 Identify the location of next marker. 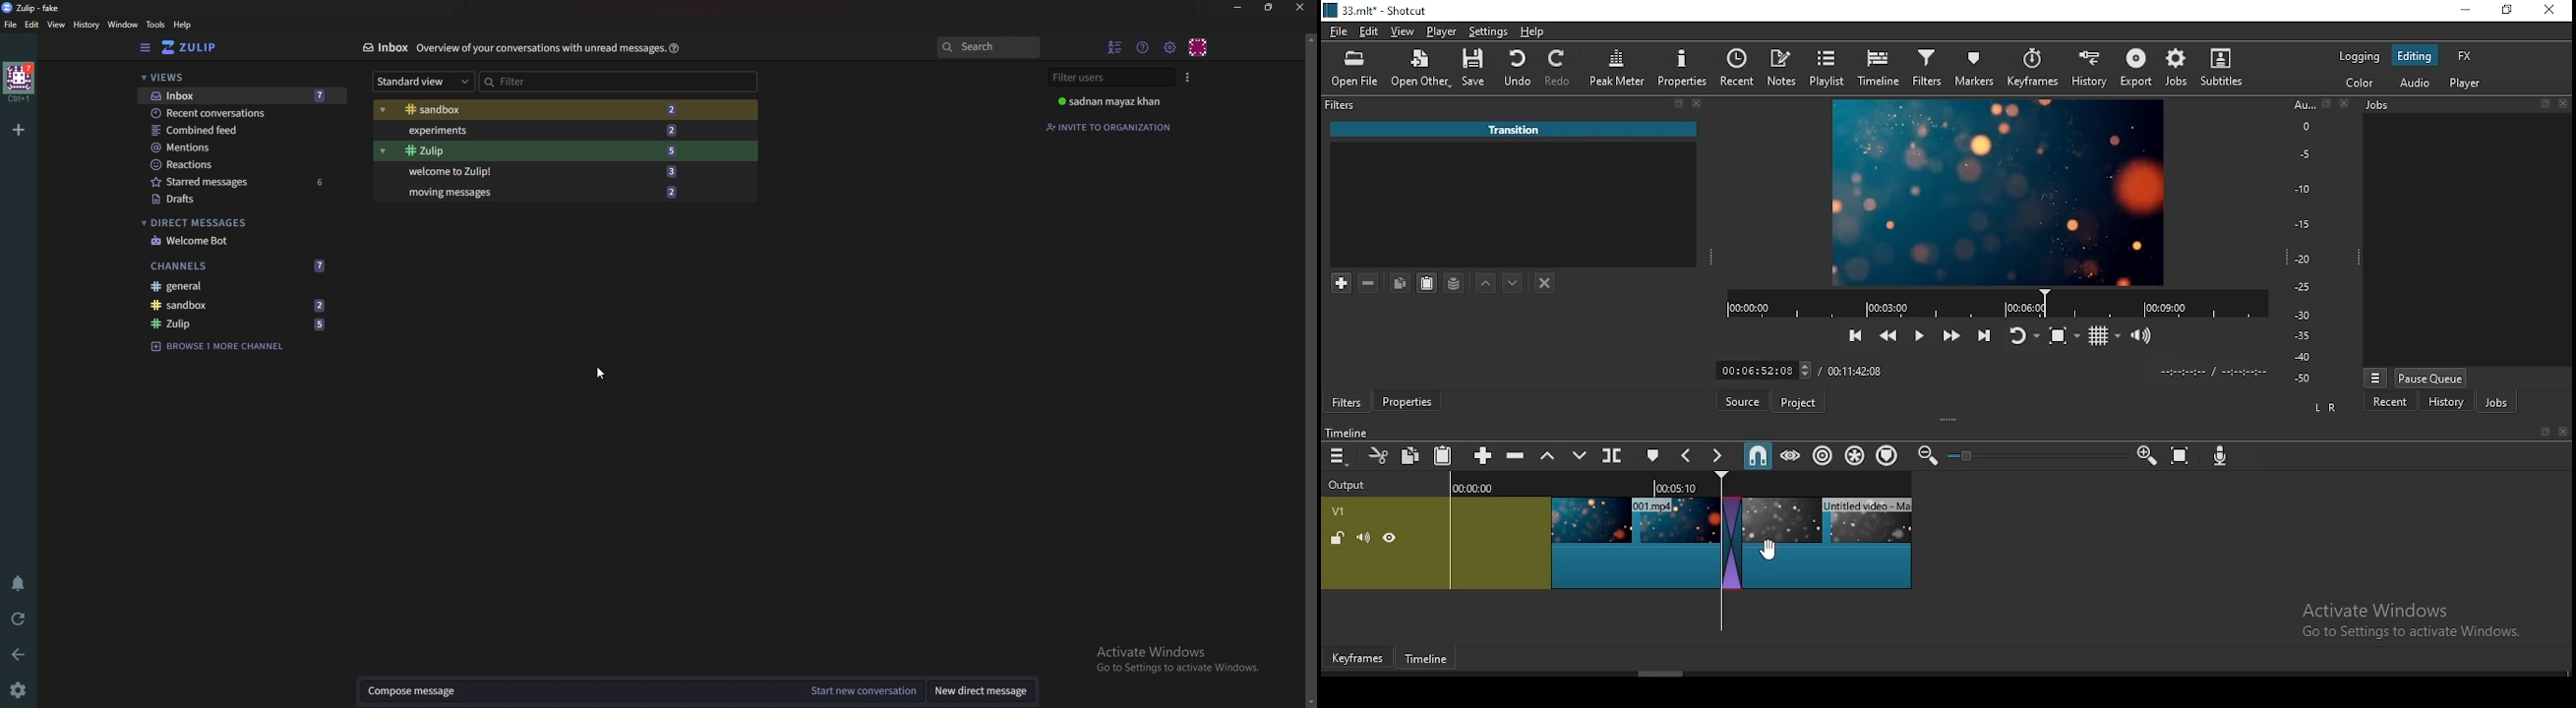
(1720, 455).